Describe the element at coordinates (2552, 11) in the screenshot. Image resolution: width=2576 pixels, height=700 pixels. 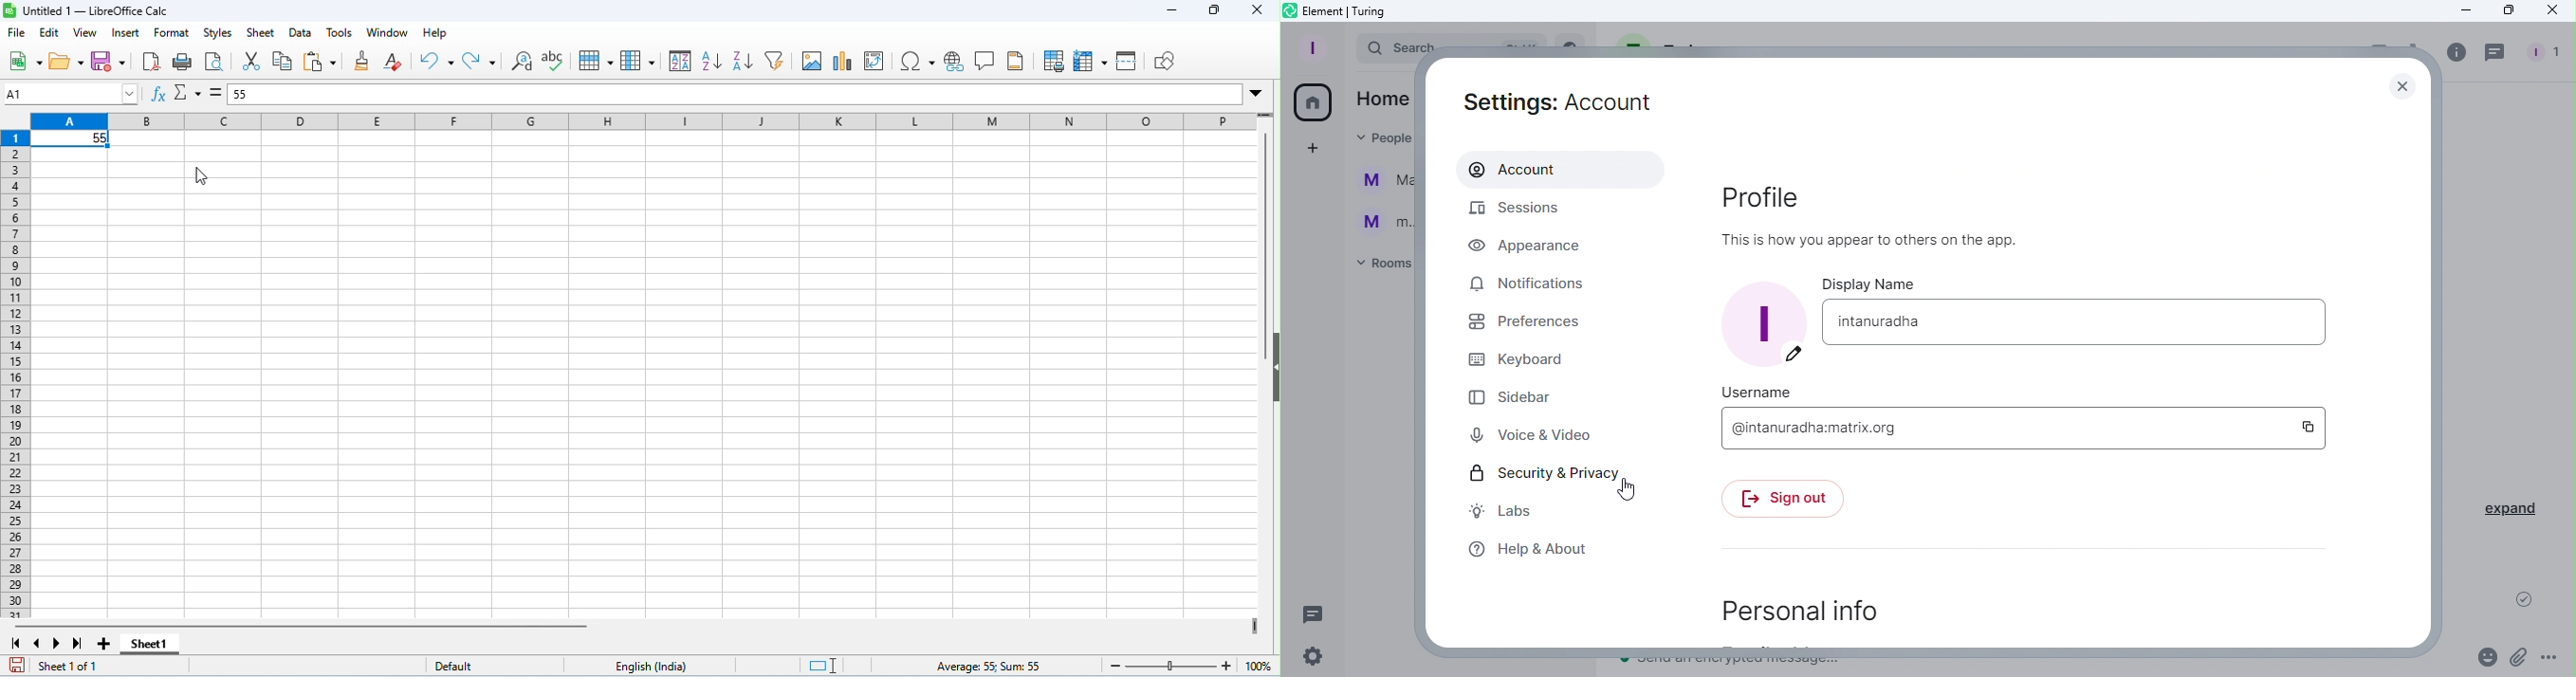
I see `Close` at that location.